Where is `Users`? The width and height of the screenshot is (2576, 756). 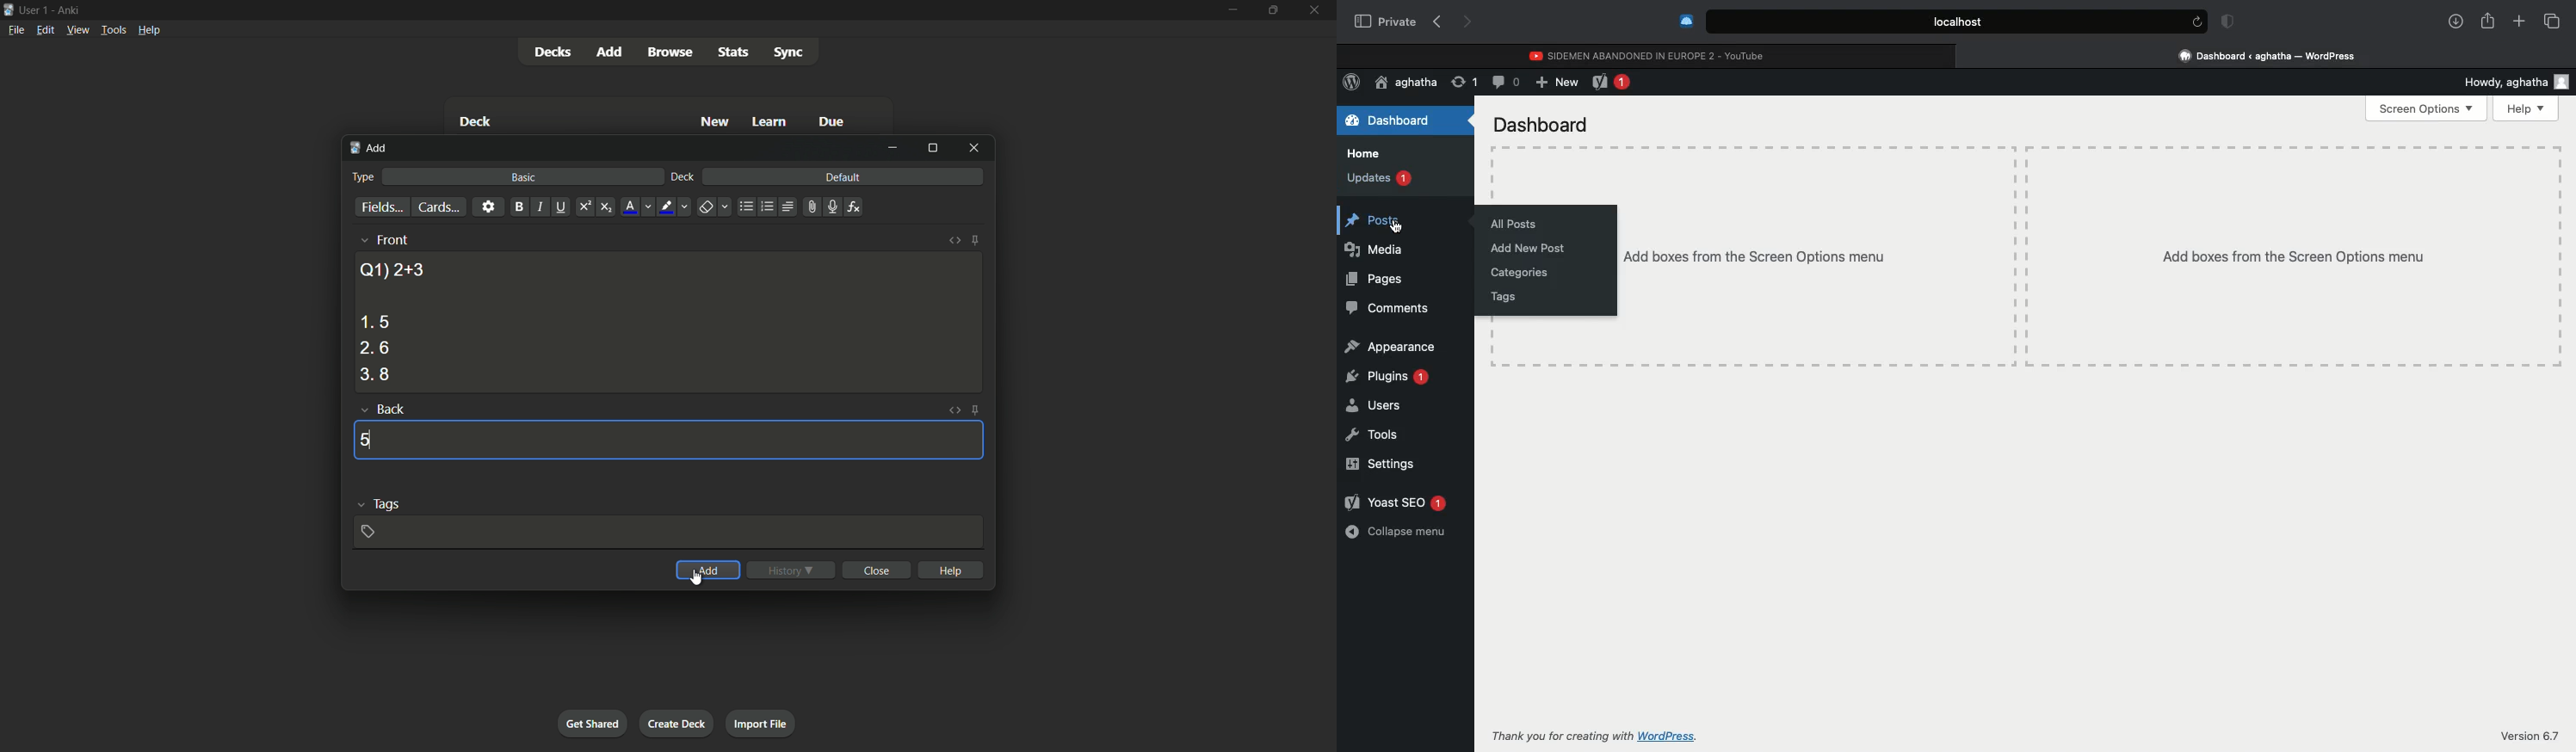
Users is located at coordinates (1372, 405).